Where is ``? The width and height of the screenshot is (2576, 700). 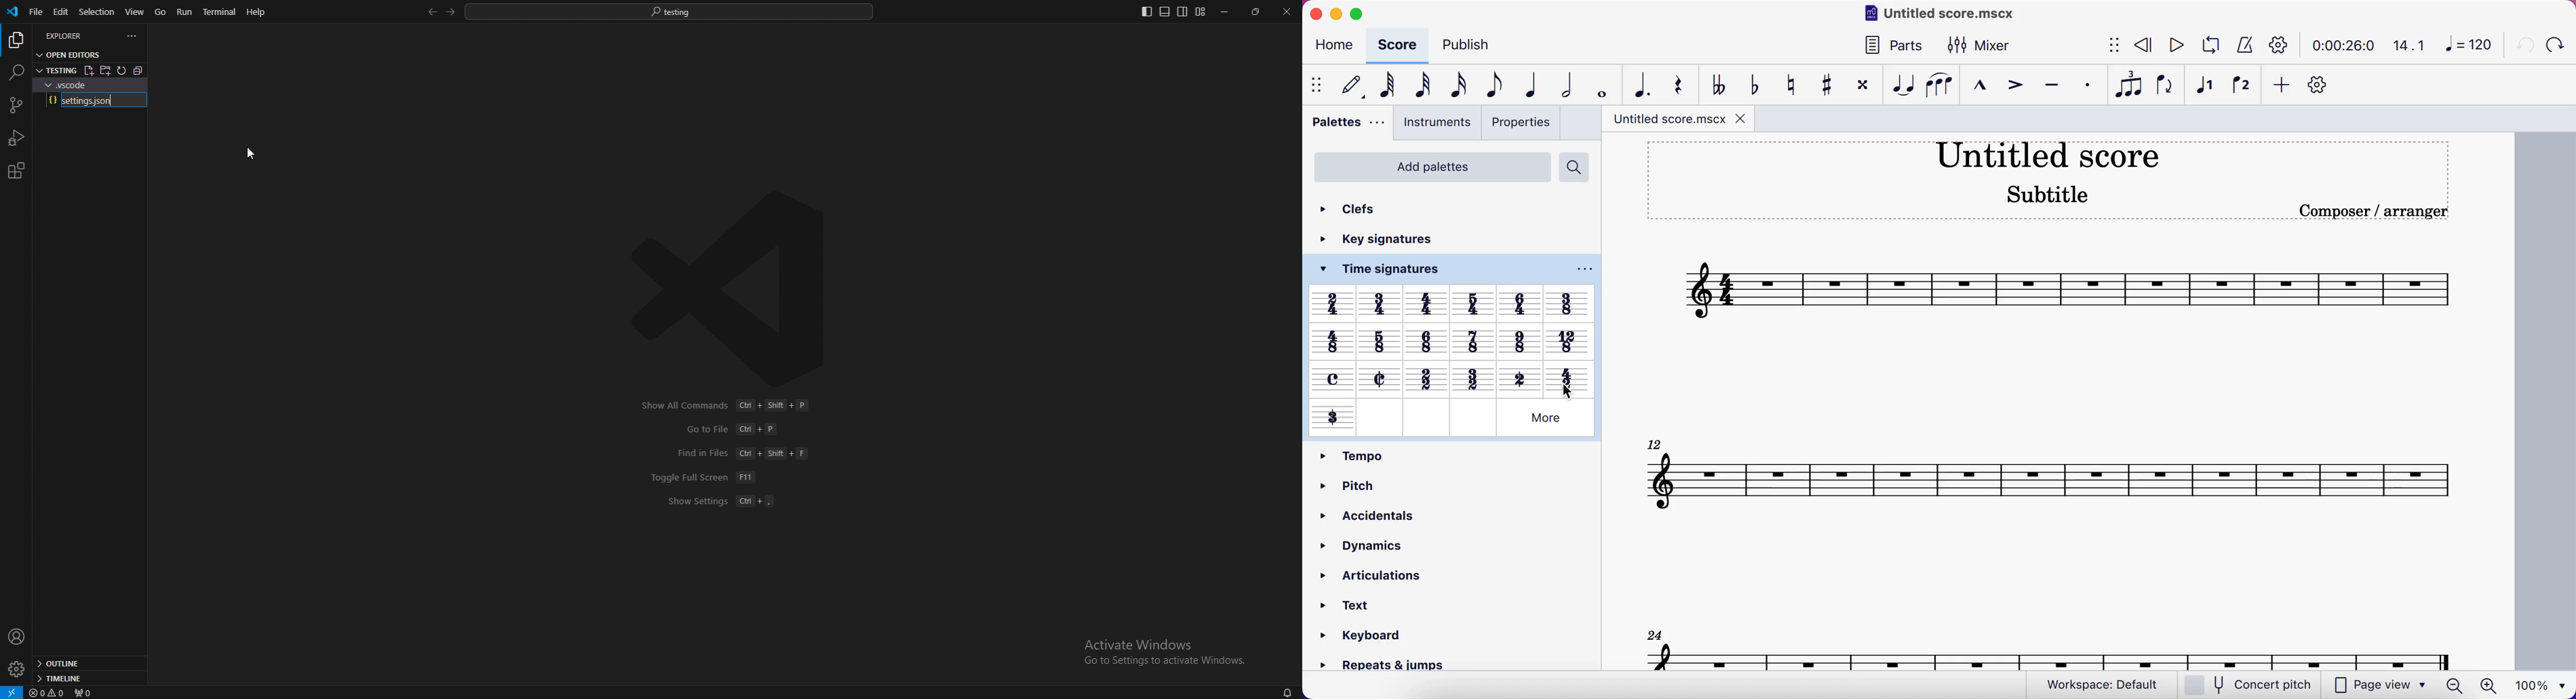
 is located at coordinates (1474, 304).